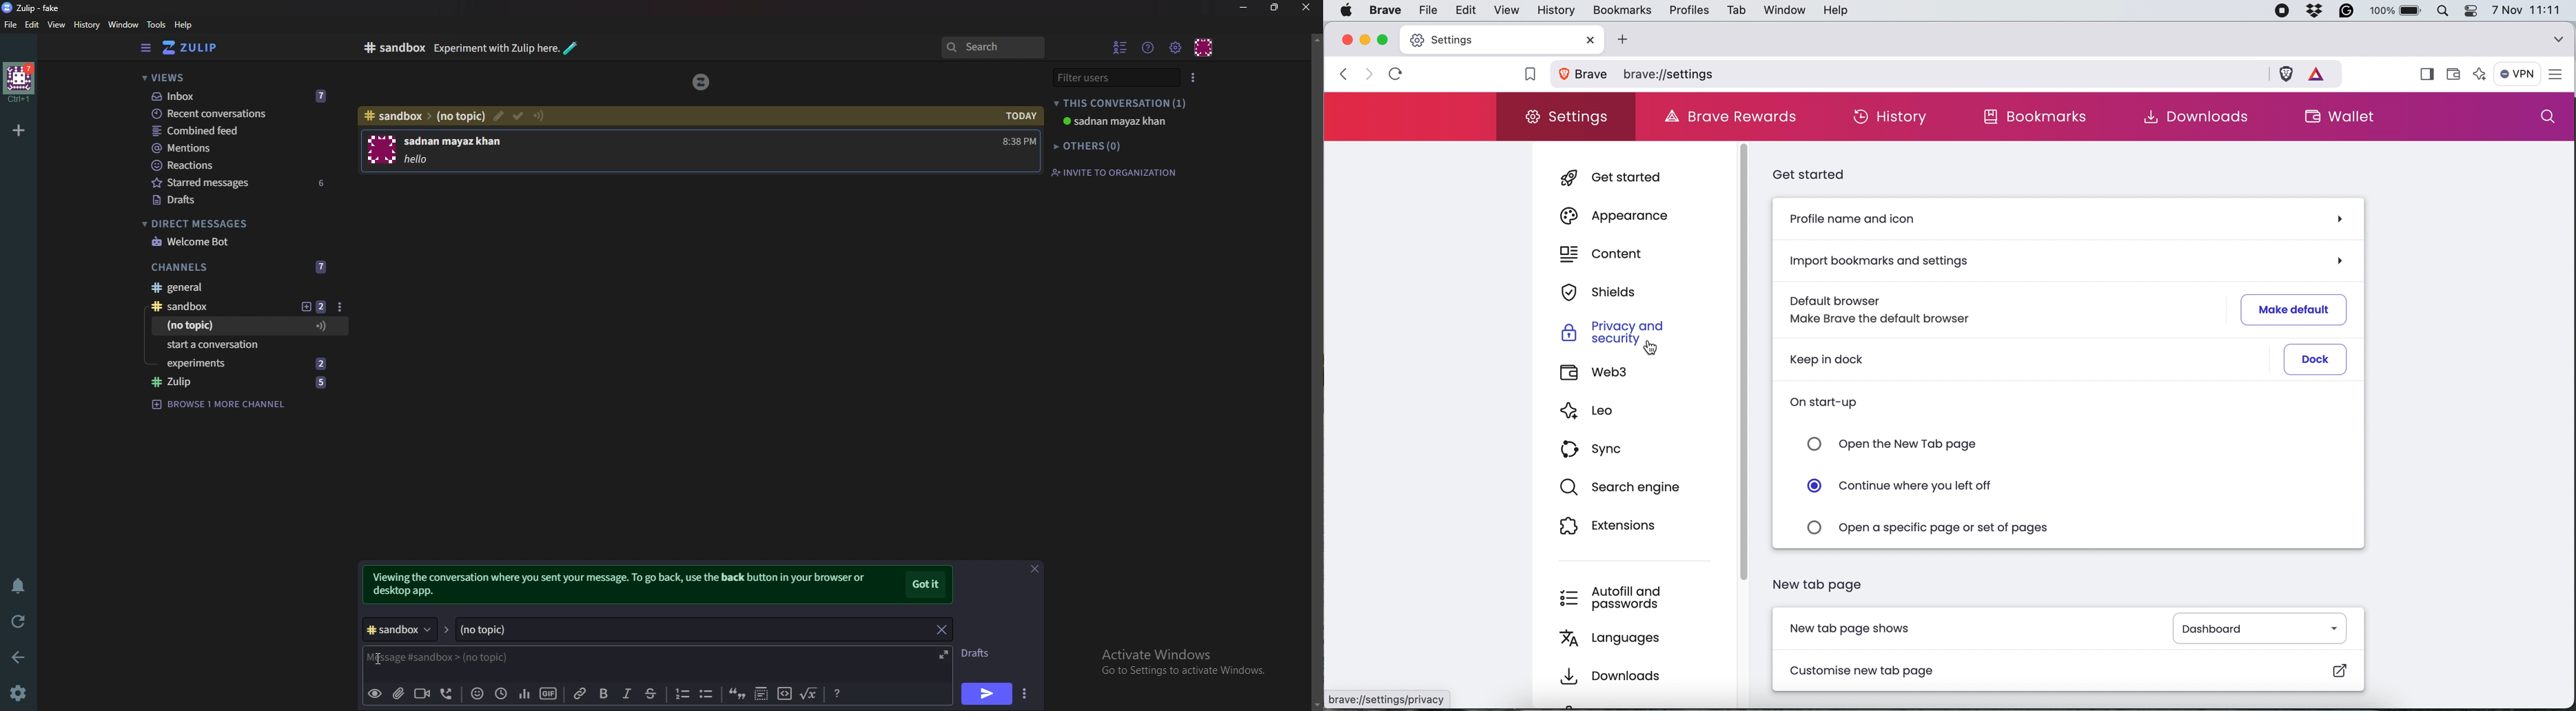  I want to click on Reload, so click(19, 622).